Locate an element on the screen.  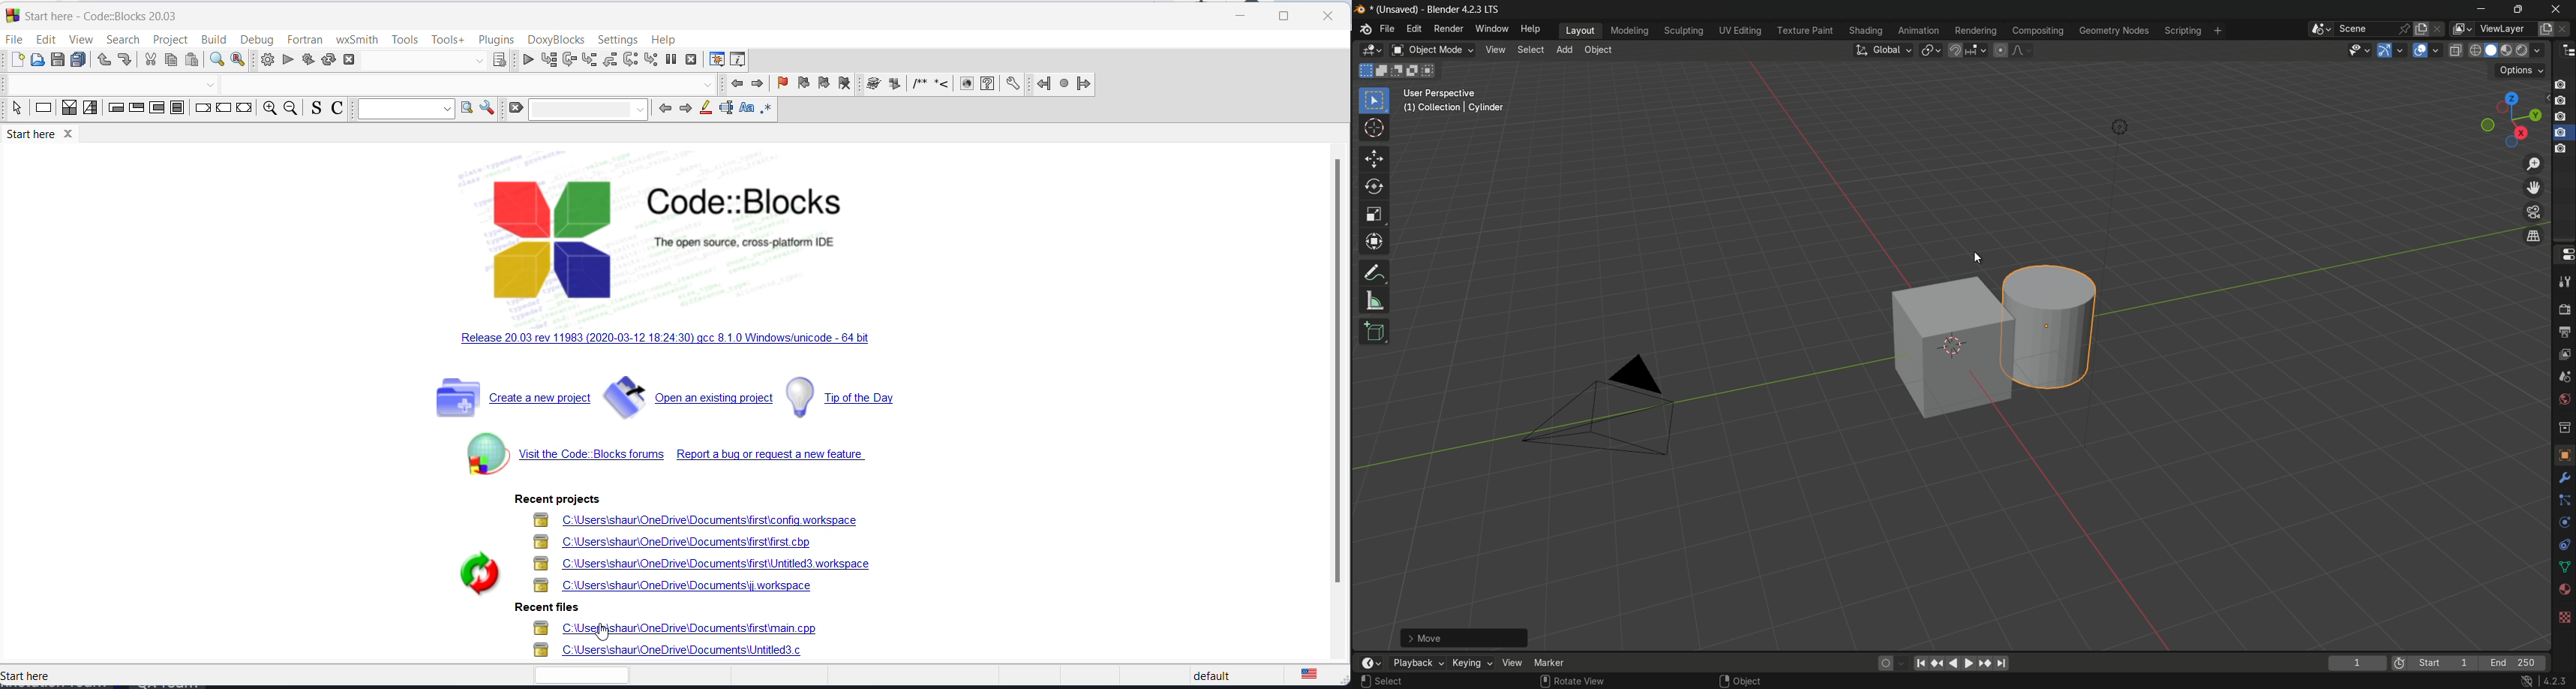
layout menu is located at coordinates (1581, 31).